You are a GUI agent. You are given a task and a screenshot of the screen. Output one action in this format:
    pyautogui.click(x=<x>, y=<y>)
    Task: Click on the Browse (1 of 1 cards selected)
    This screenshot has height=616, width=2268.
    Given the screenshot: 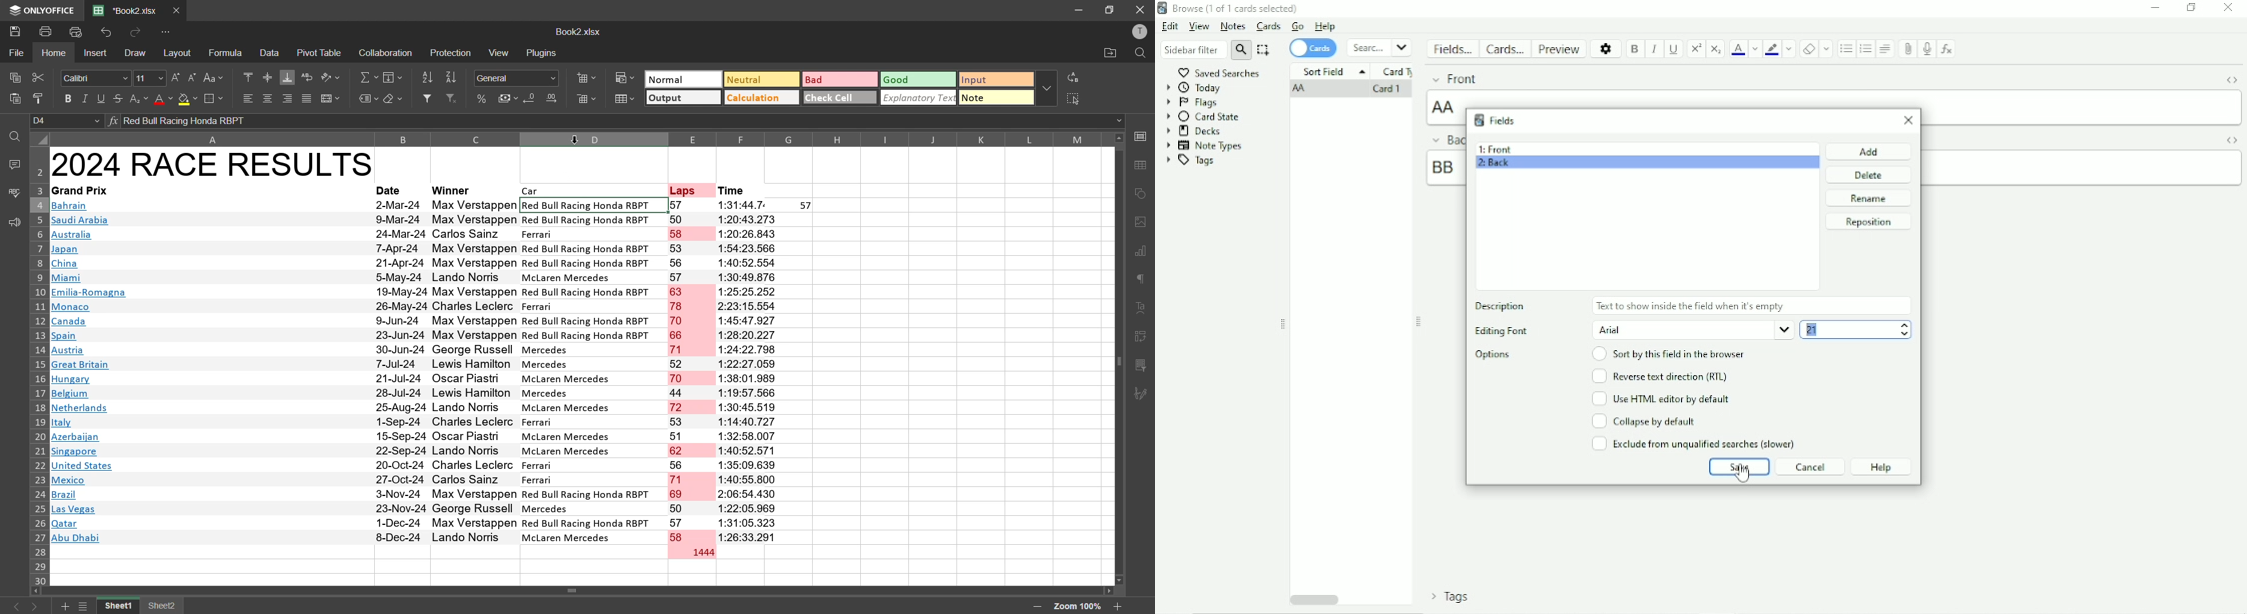 What is the action you would take?
    pyautogui.click(x=1230, y=8)
    